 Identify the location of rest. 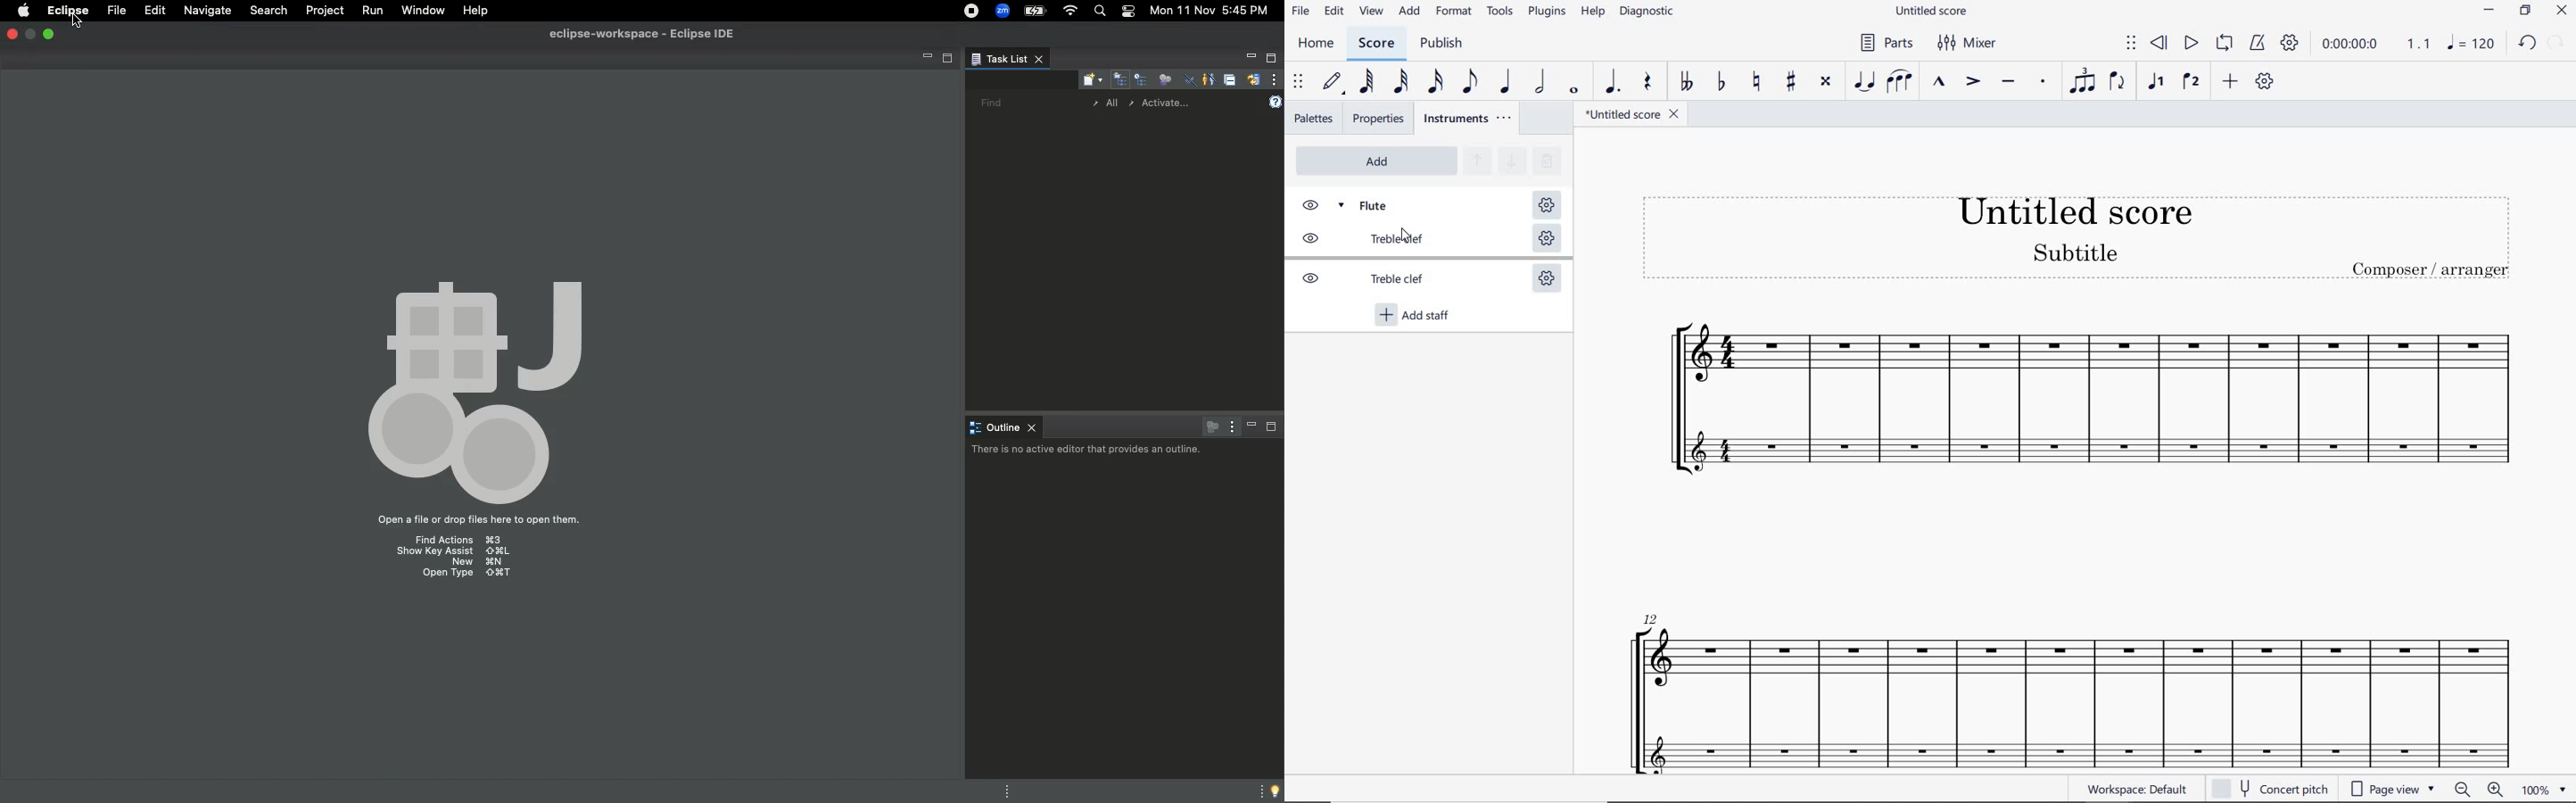
(1646, 85).